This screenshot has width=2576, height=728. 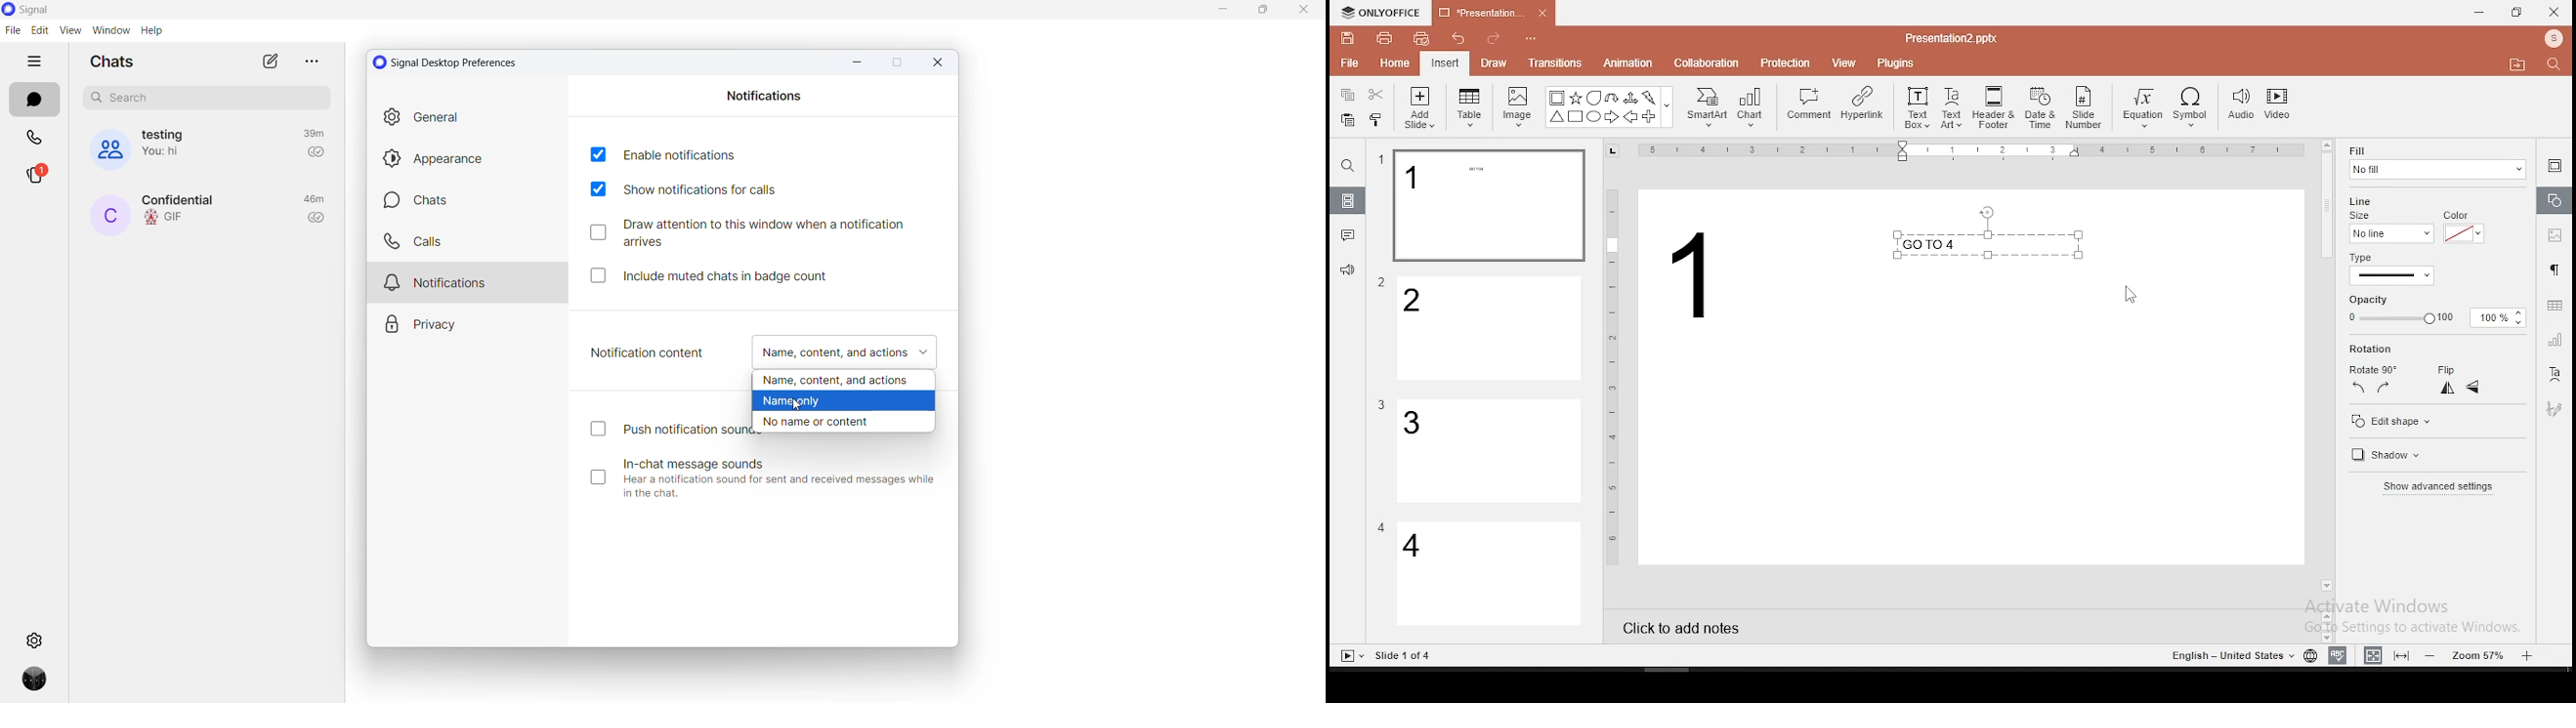 What do you see at coordinates (1488, 206) in the screenshot?
I see `slide 1` at bounding box center [1488, 206].